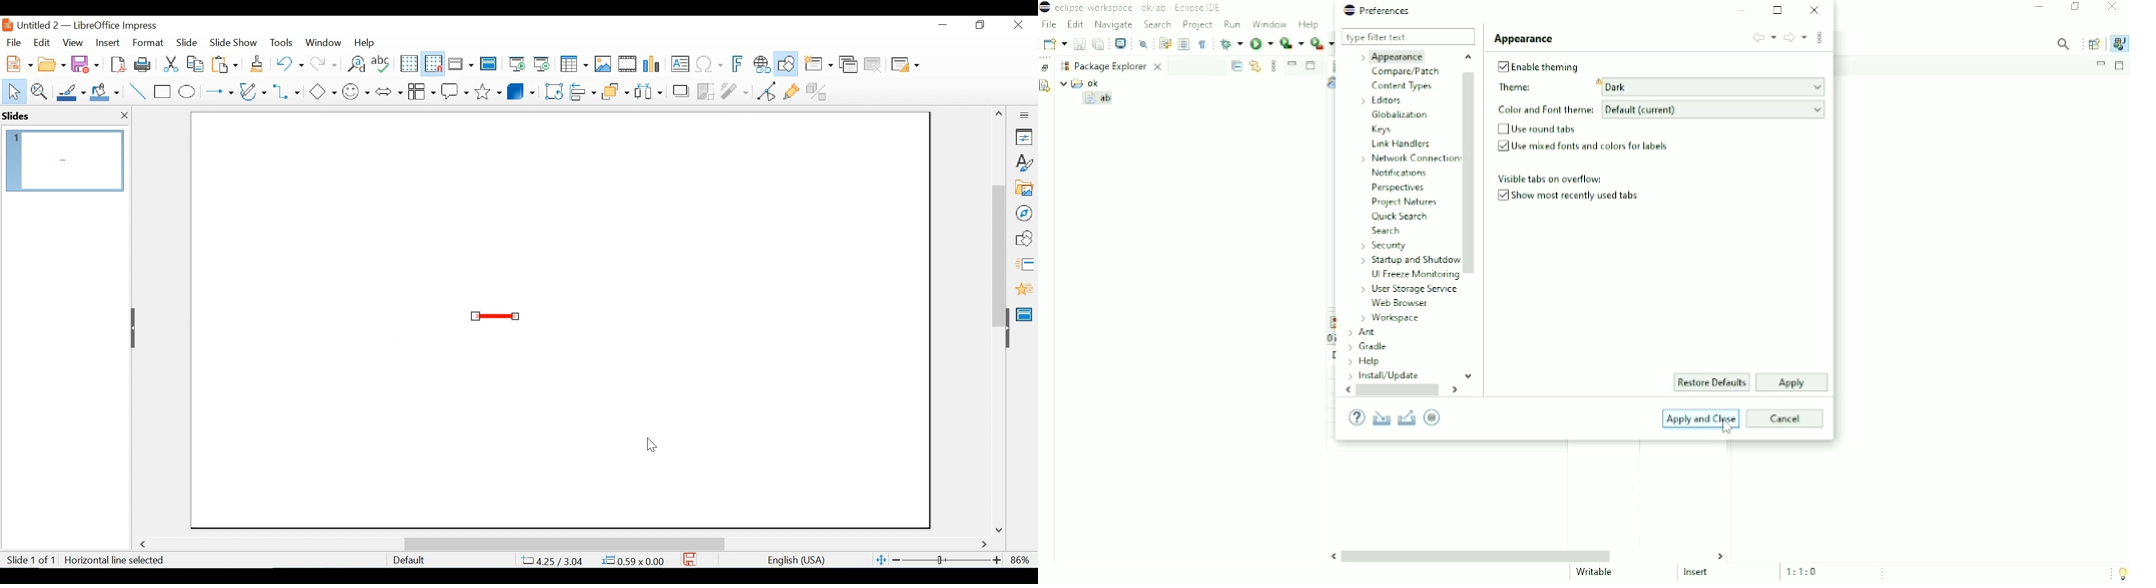 This screenshot has height=588, width=2156. Describe the element at coordinates (460, 65) in the screenshot. I see `Display Views` at that location.